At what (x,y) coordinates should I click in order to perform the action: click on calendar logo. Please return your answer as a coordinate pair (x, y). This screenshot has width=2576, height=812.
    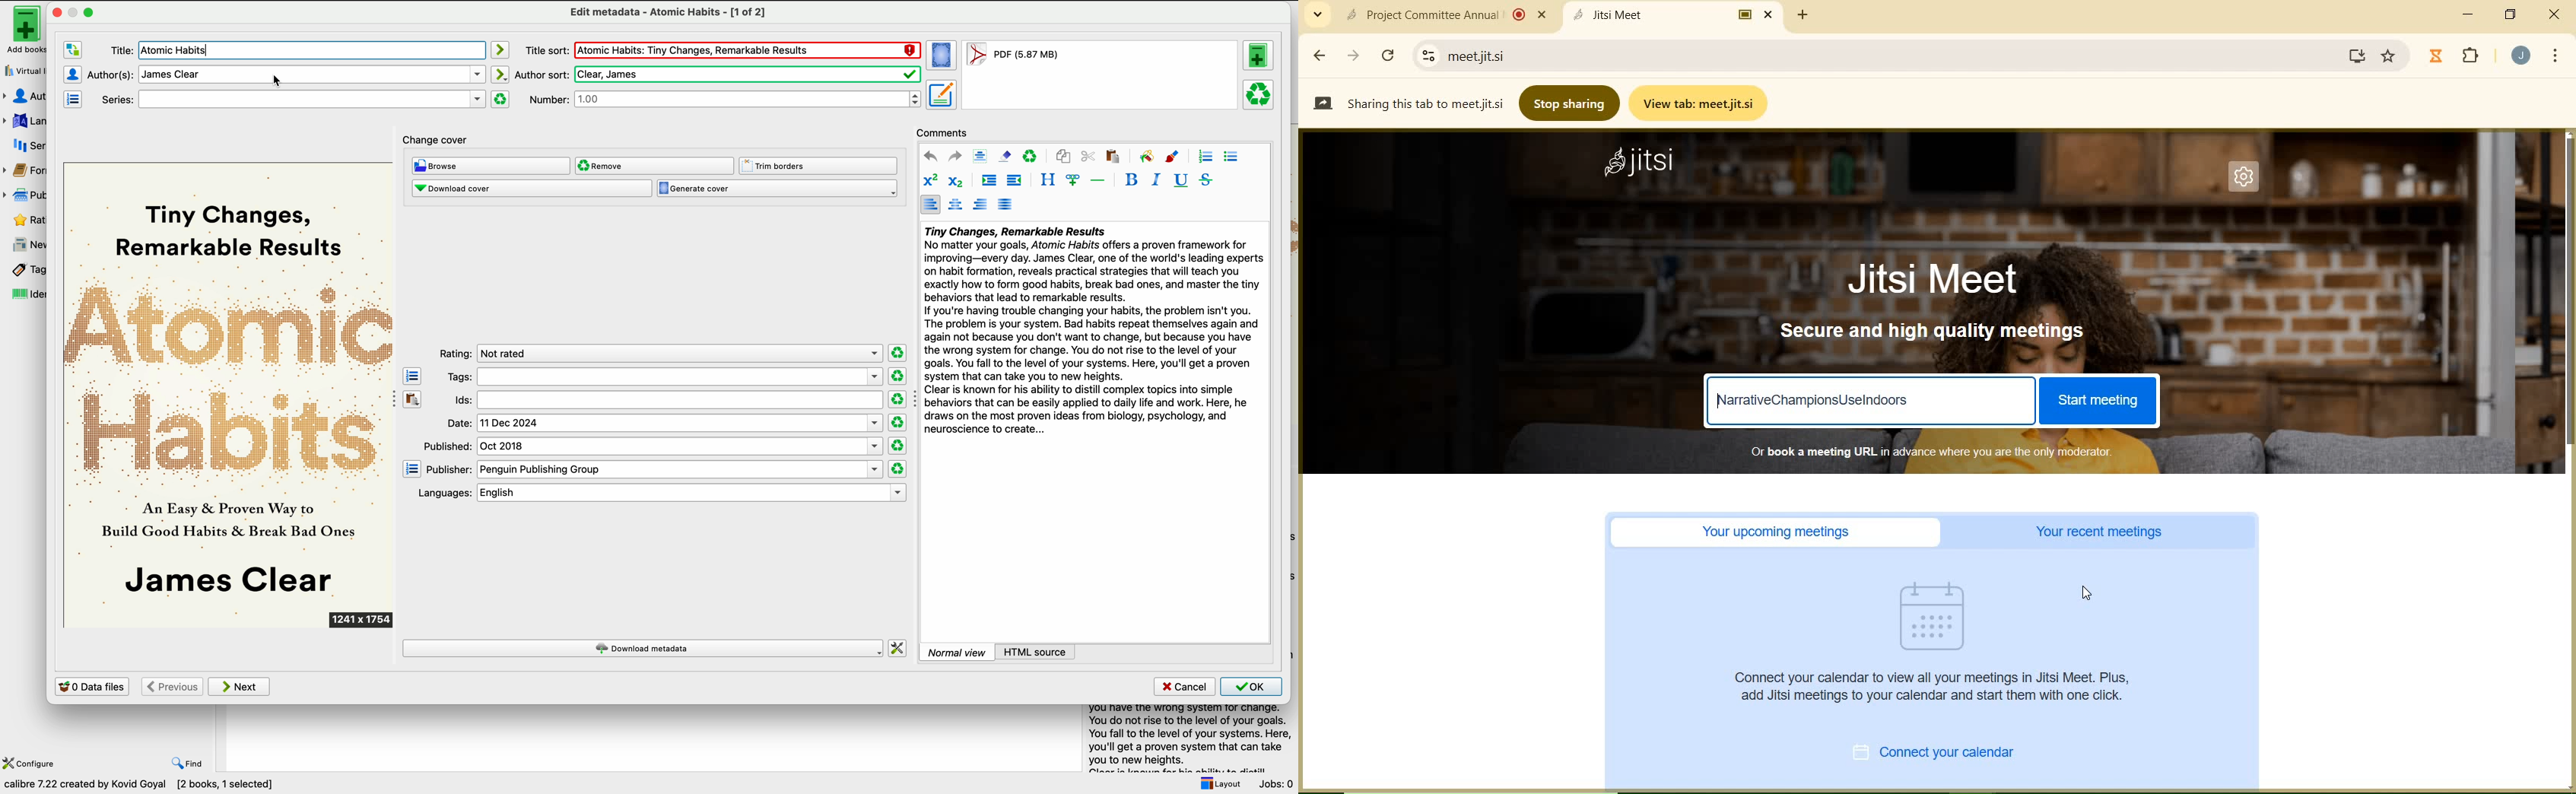
    Looking at the image, I should click on (1933, 619).